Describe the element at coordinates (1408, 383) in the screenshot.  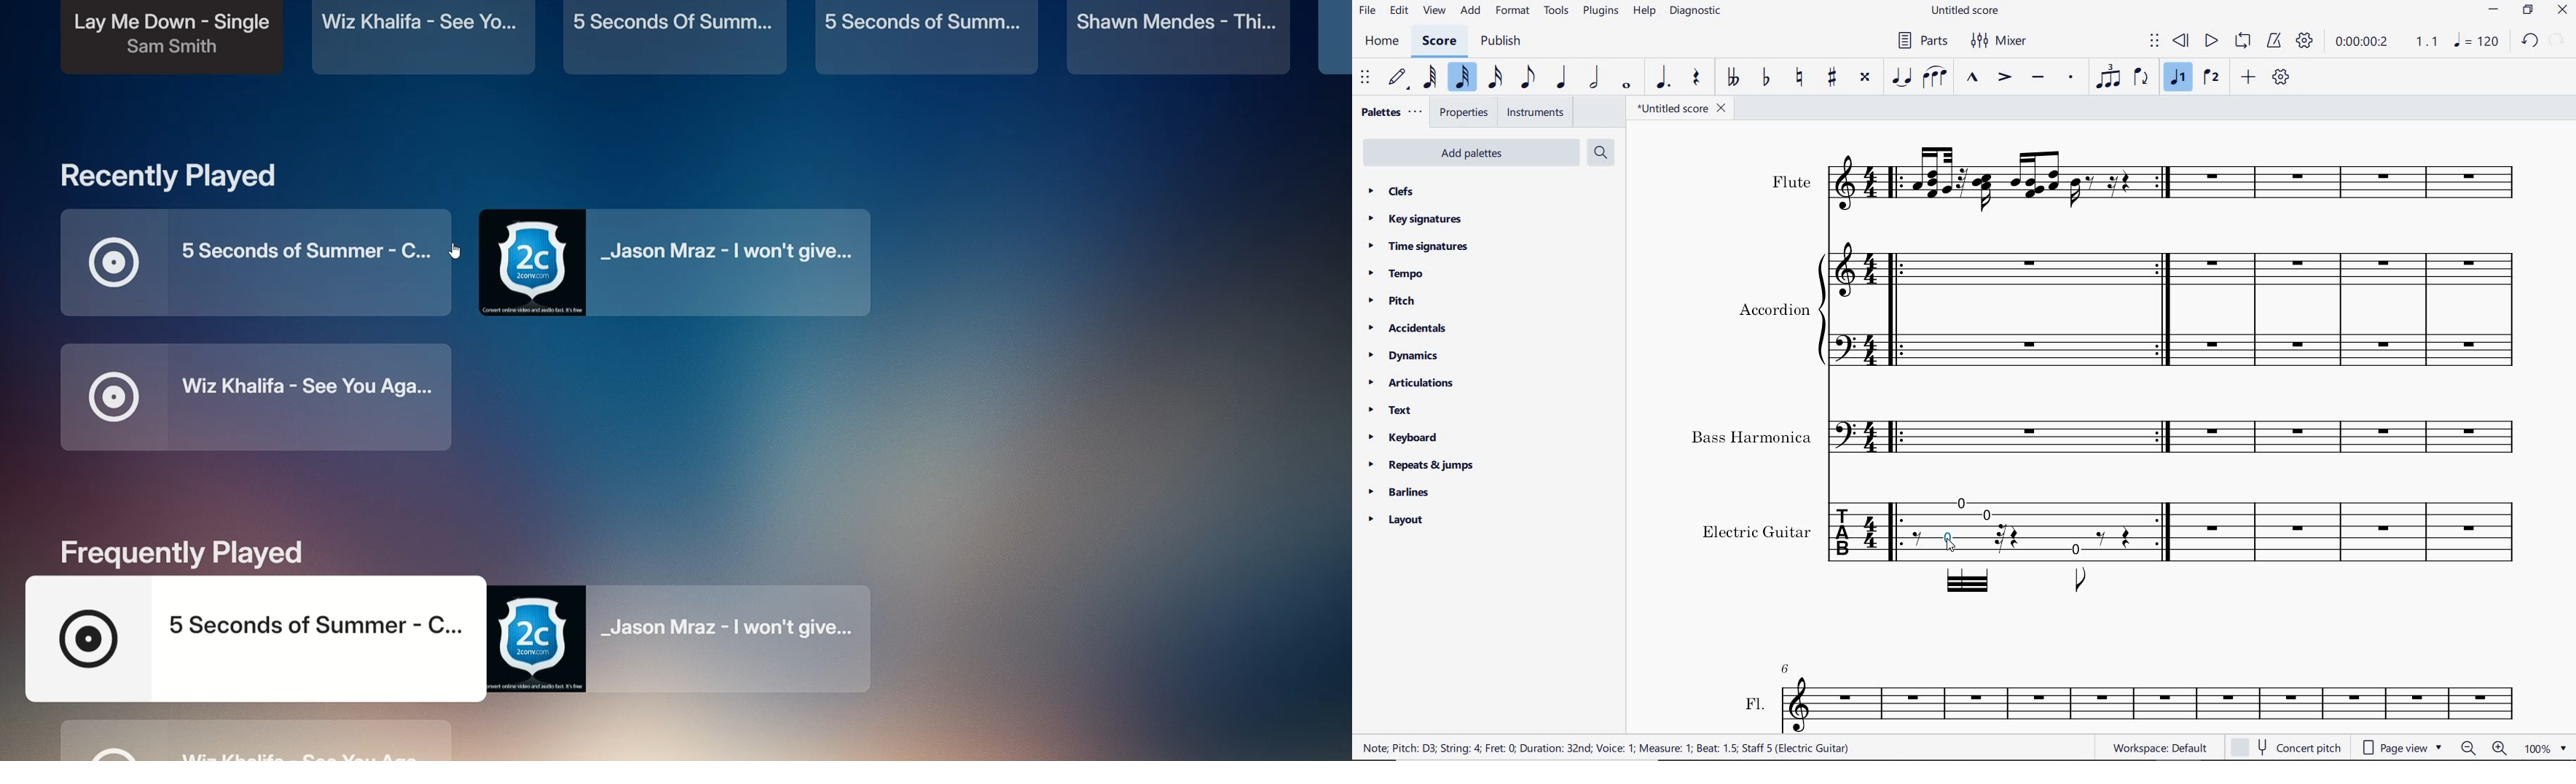
I see `articulations` at that location.